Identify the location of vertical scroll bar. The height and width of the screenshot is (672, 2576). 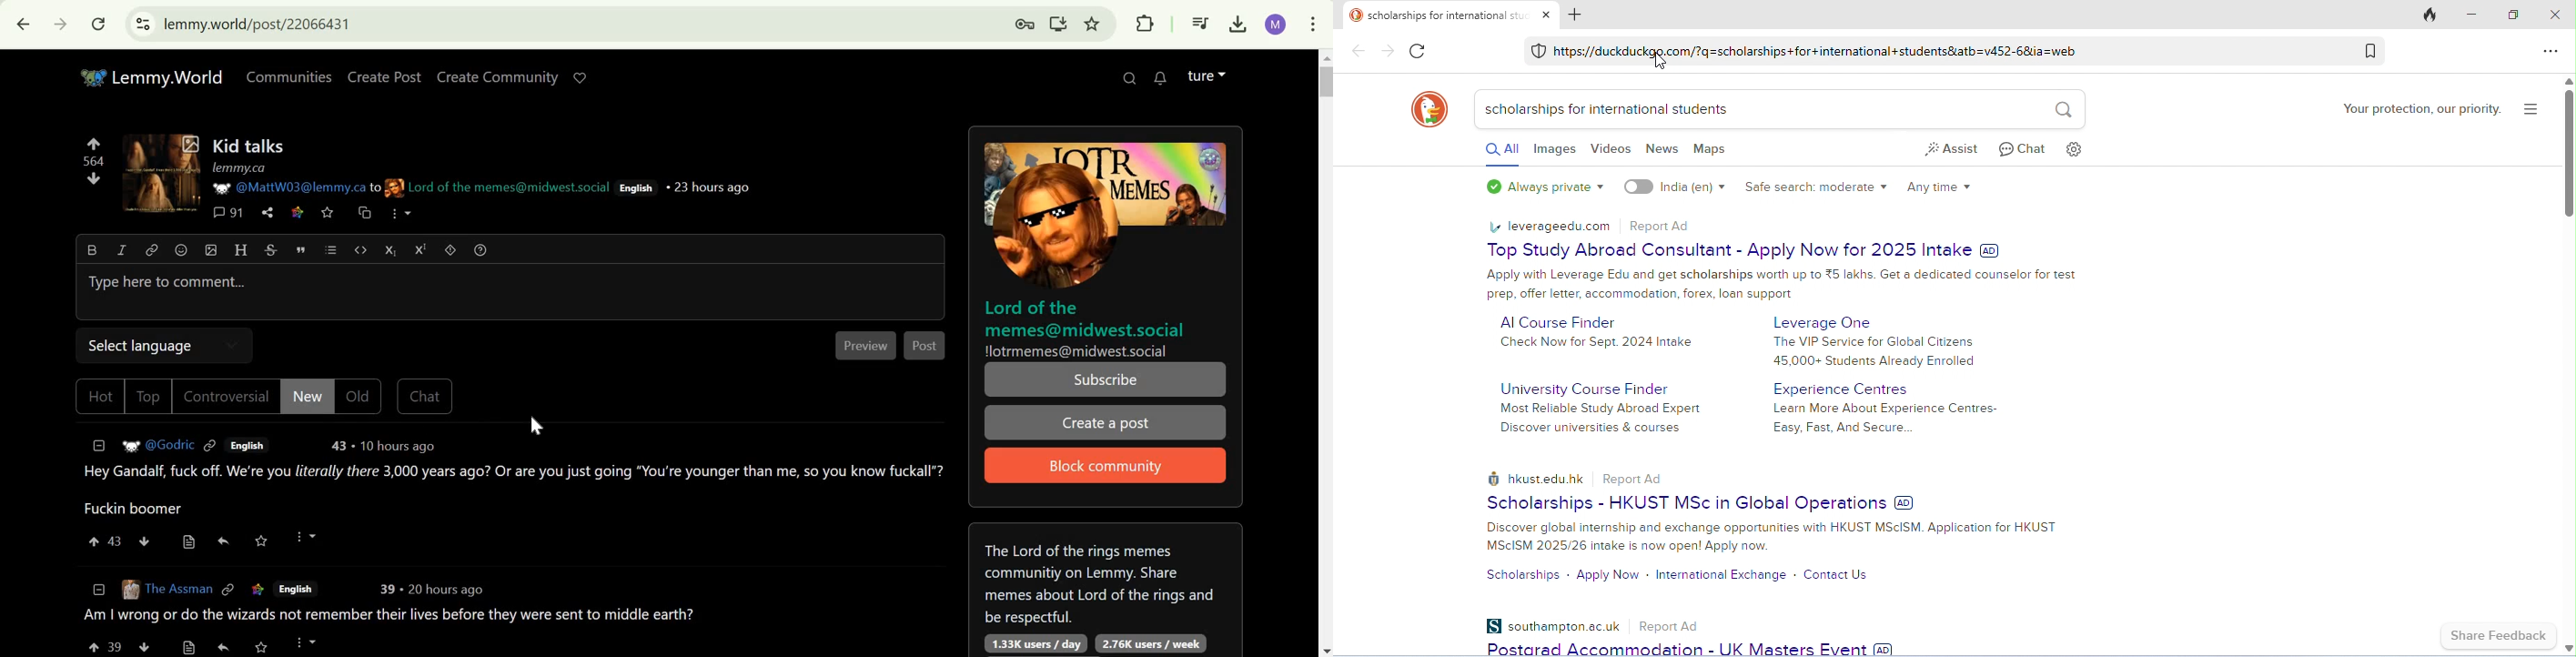
(2568, 366).